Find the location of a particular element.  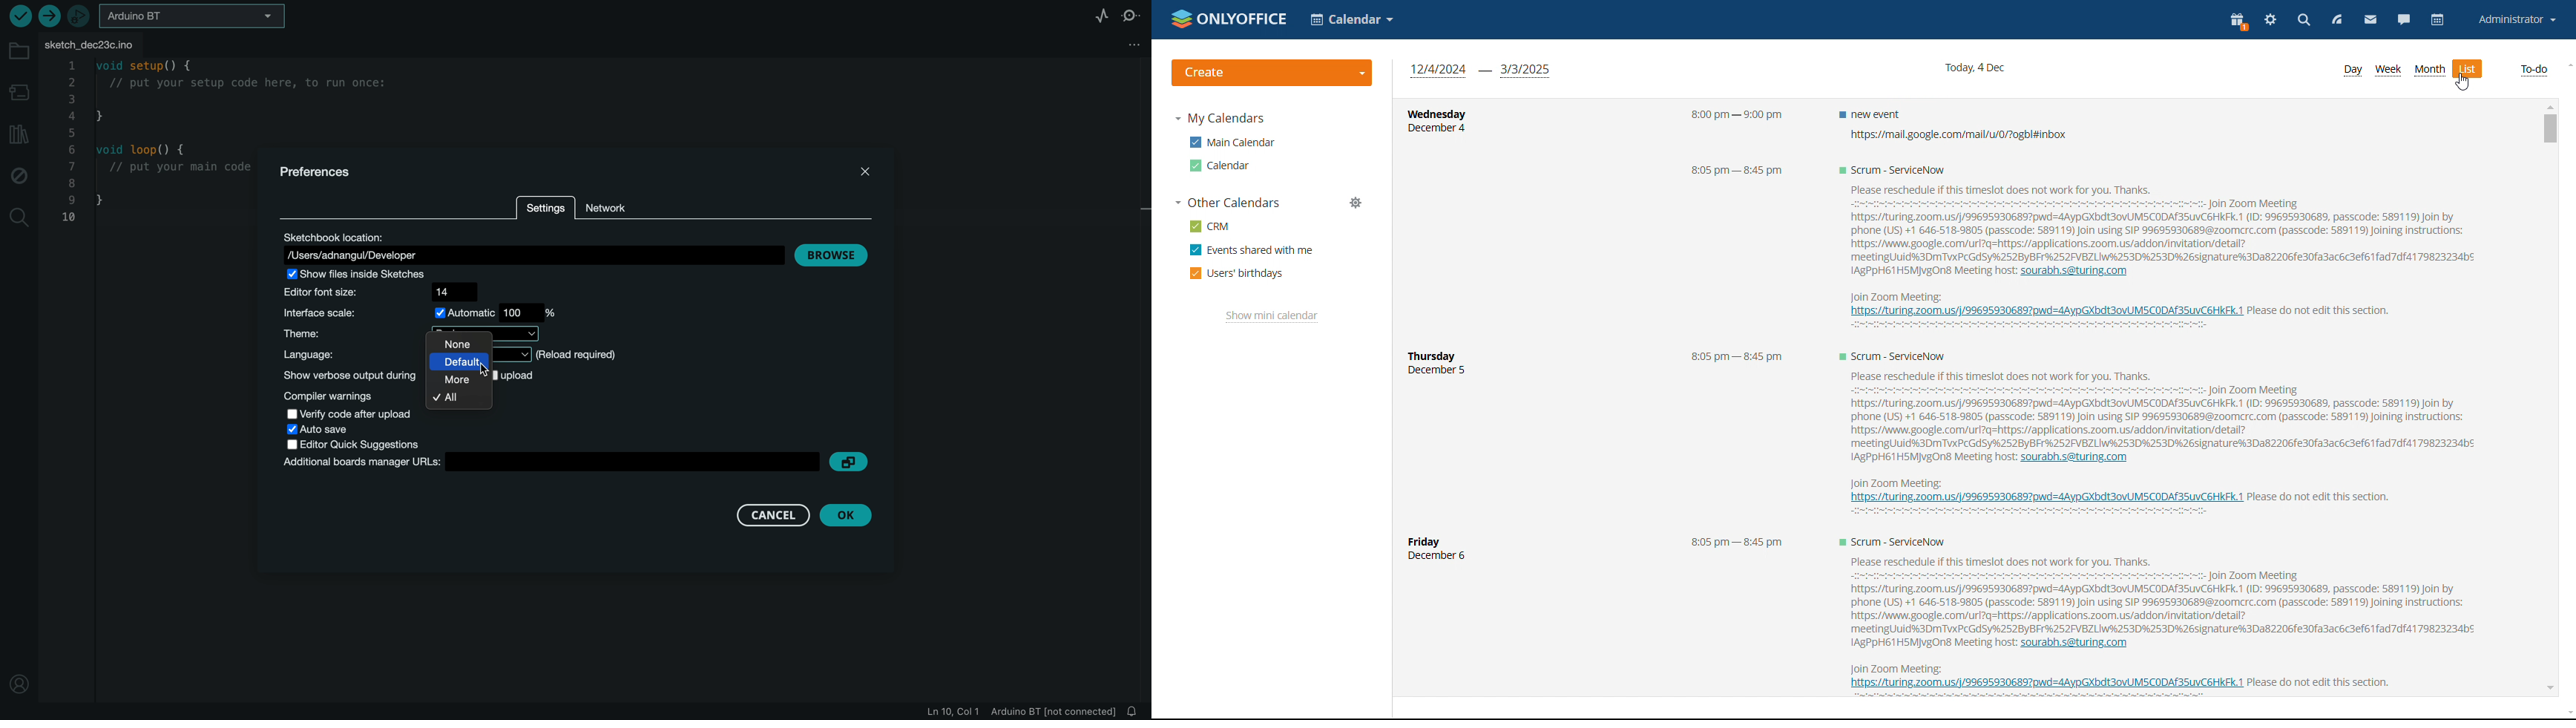

upload is located at coordinates (49, 17).